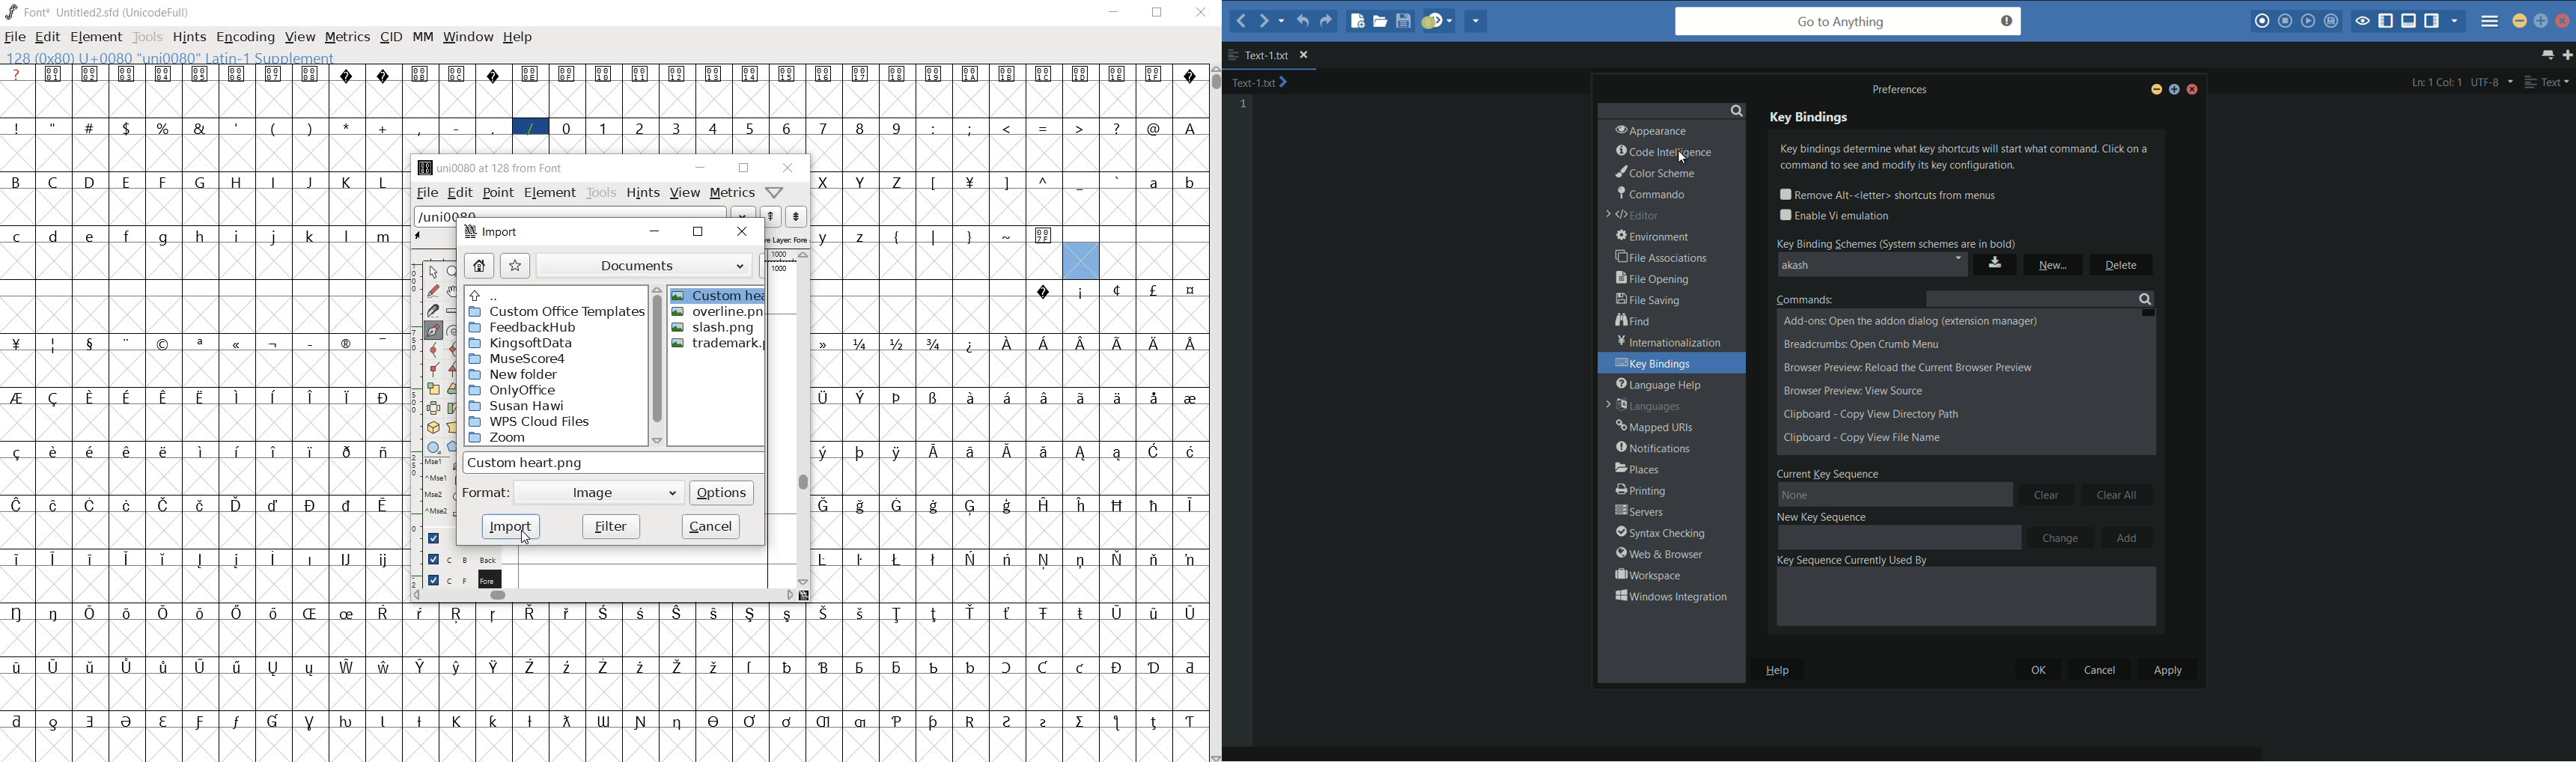  Describe the element at coordinates (420, 667) in the screenshot. I see `glyph` at that location.